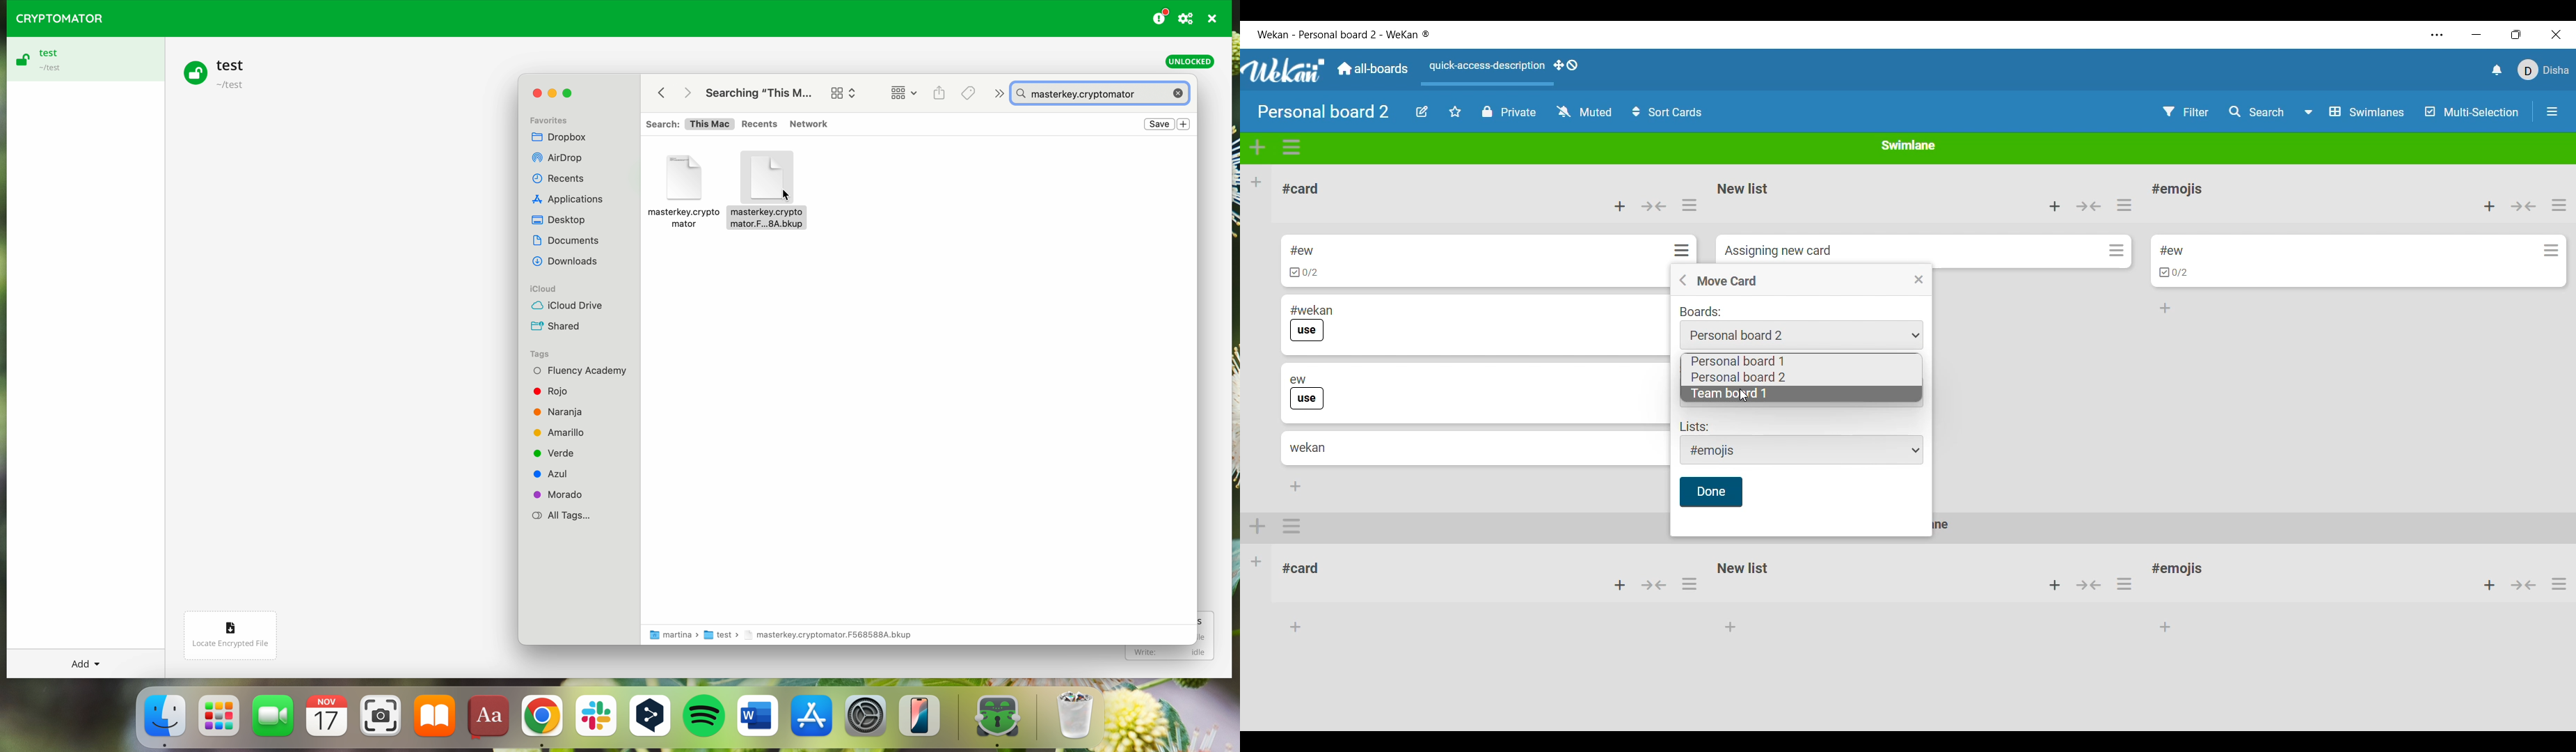  I want to click on Search, so click(660, 123).